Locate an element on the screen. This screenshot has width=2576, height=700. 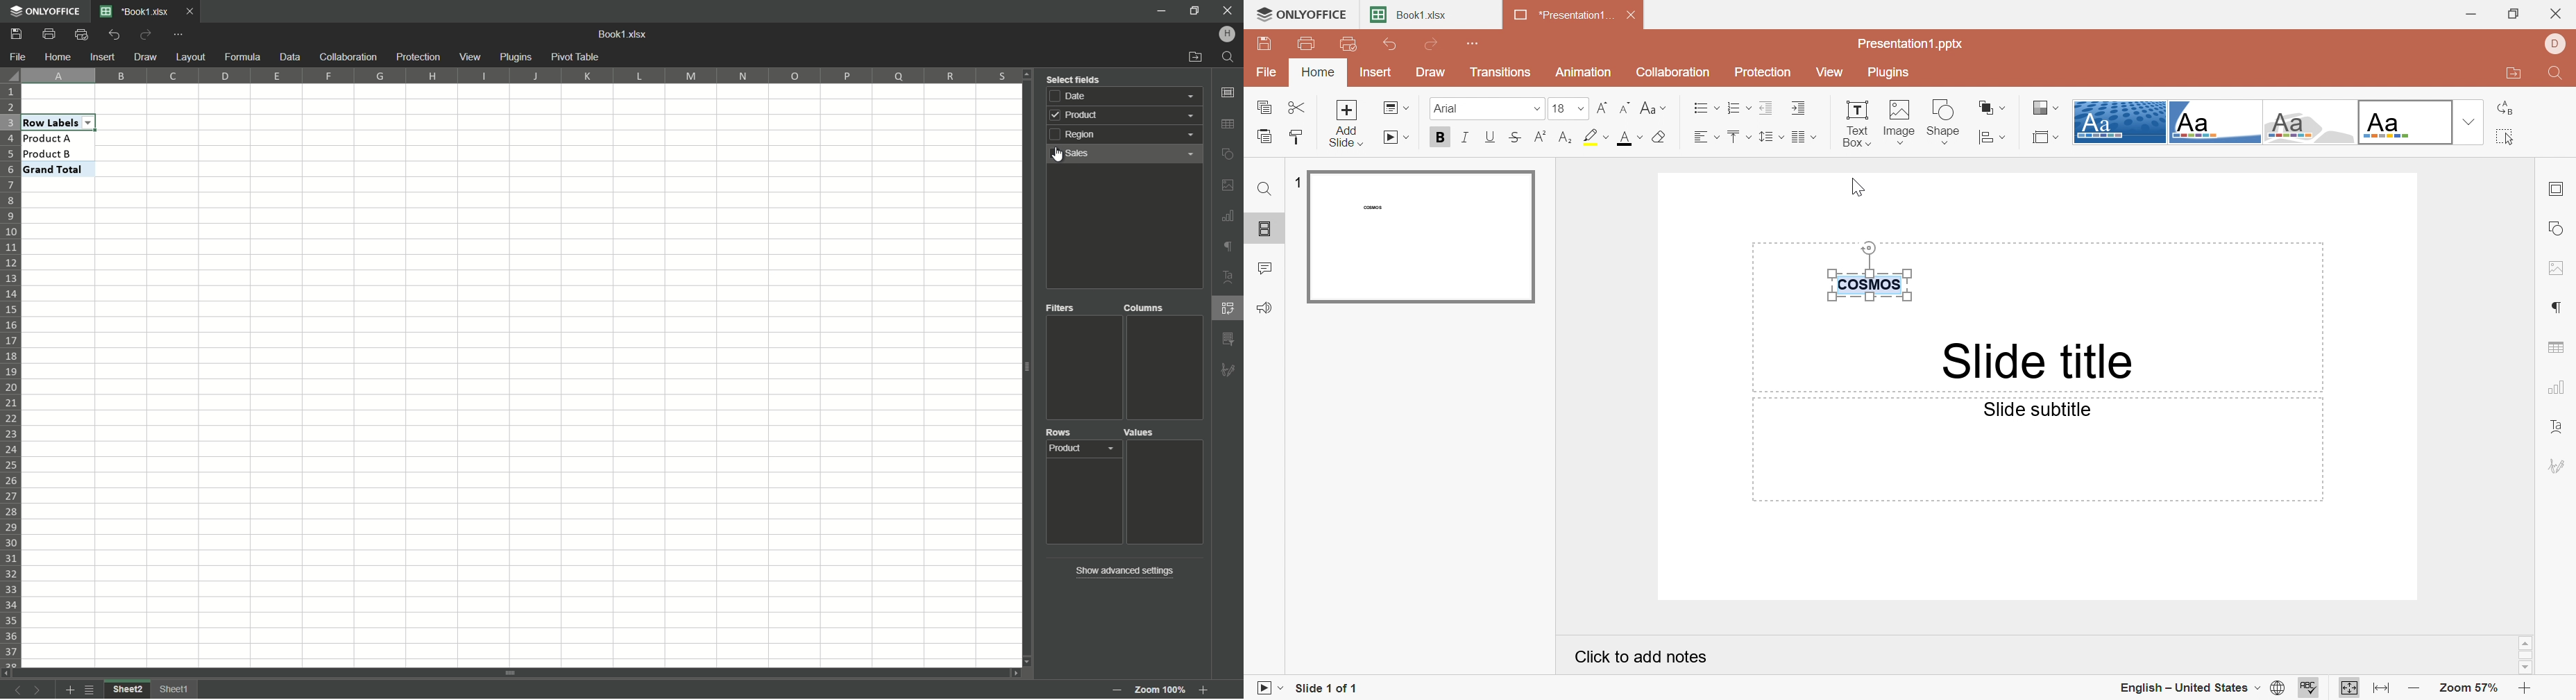
Transitions is located at coordinates (1500, 73).